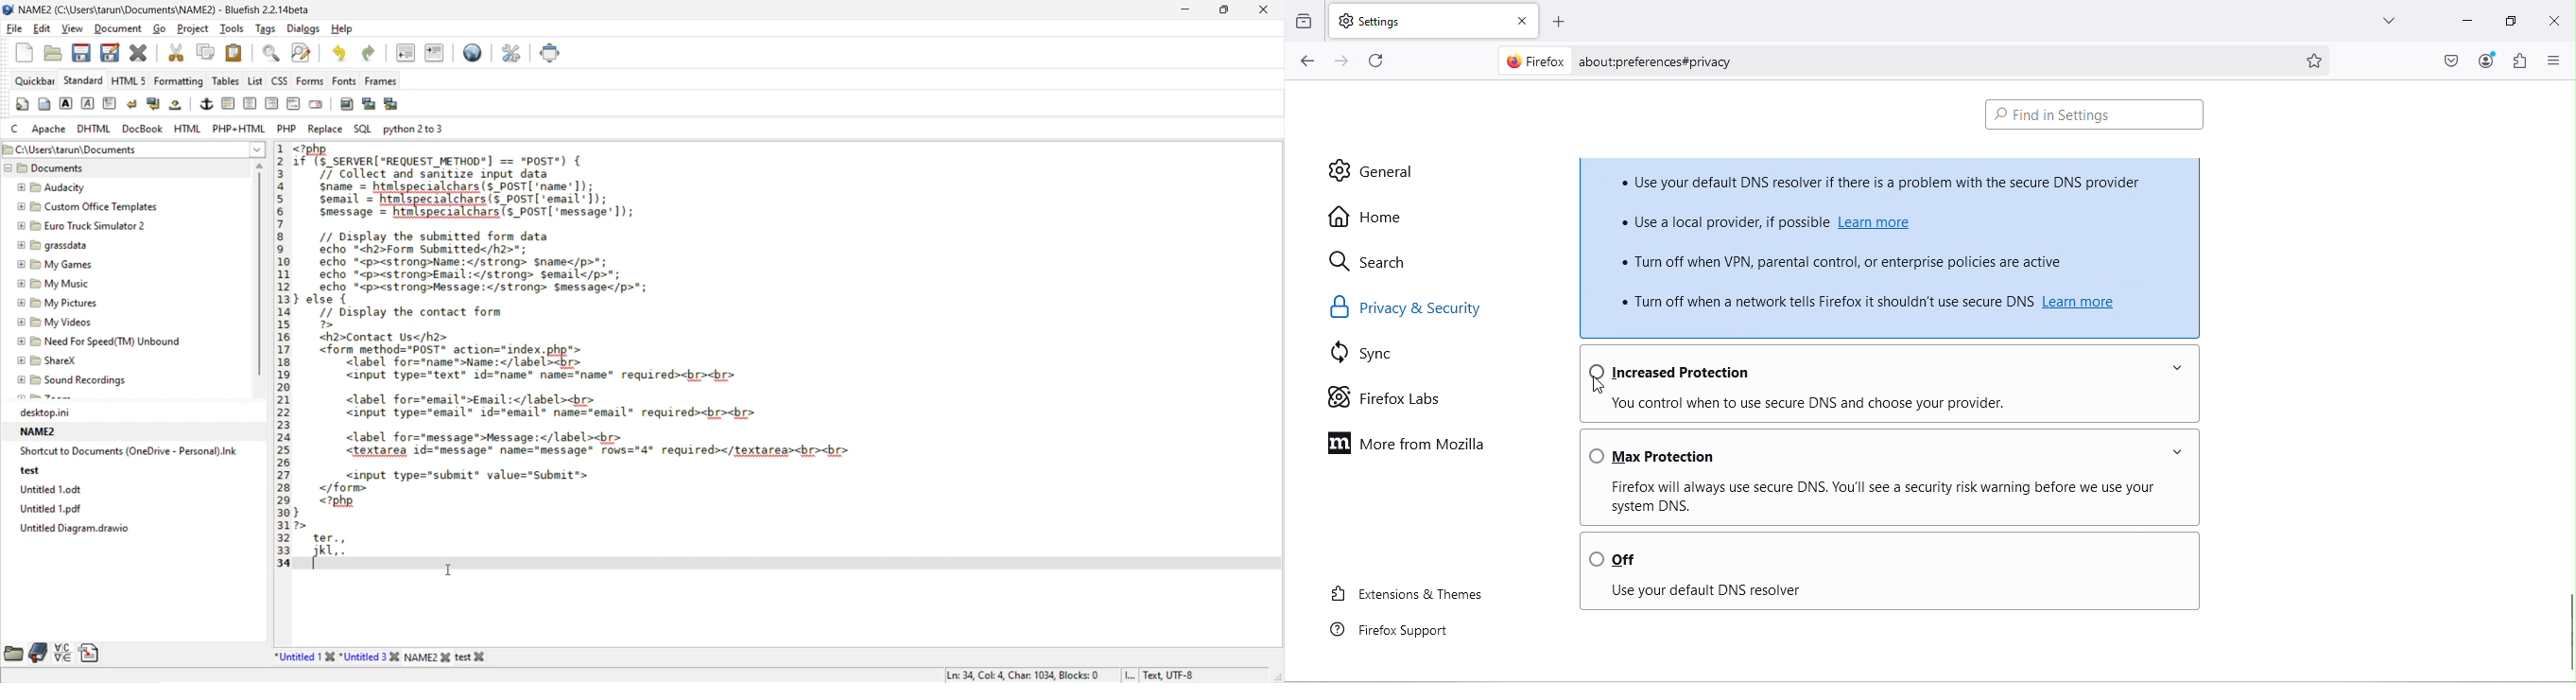  Describe the element at coordinates (163, 30) in the screenshot. I see `go` at that location.